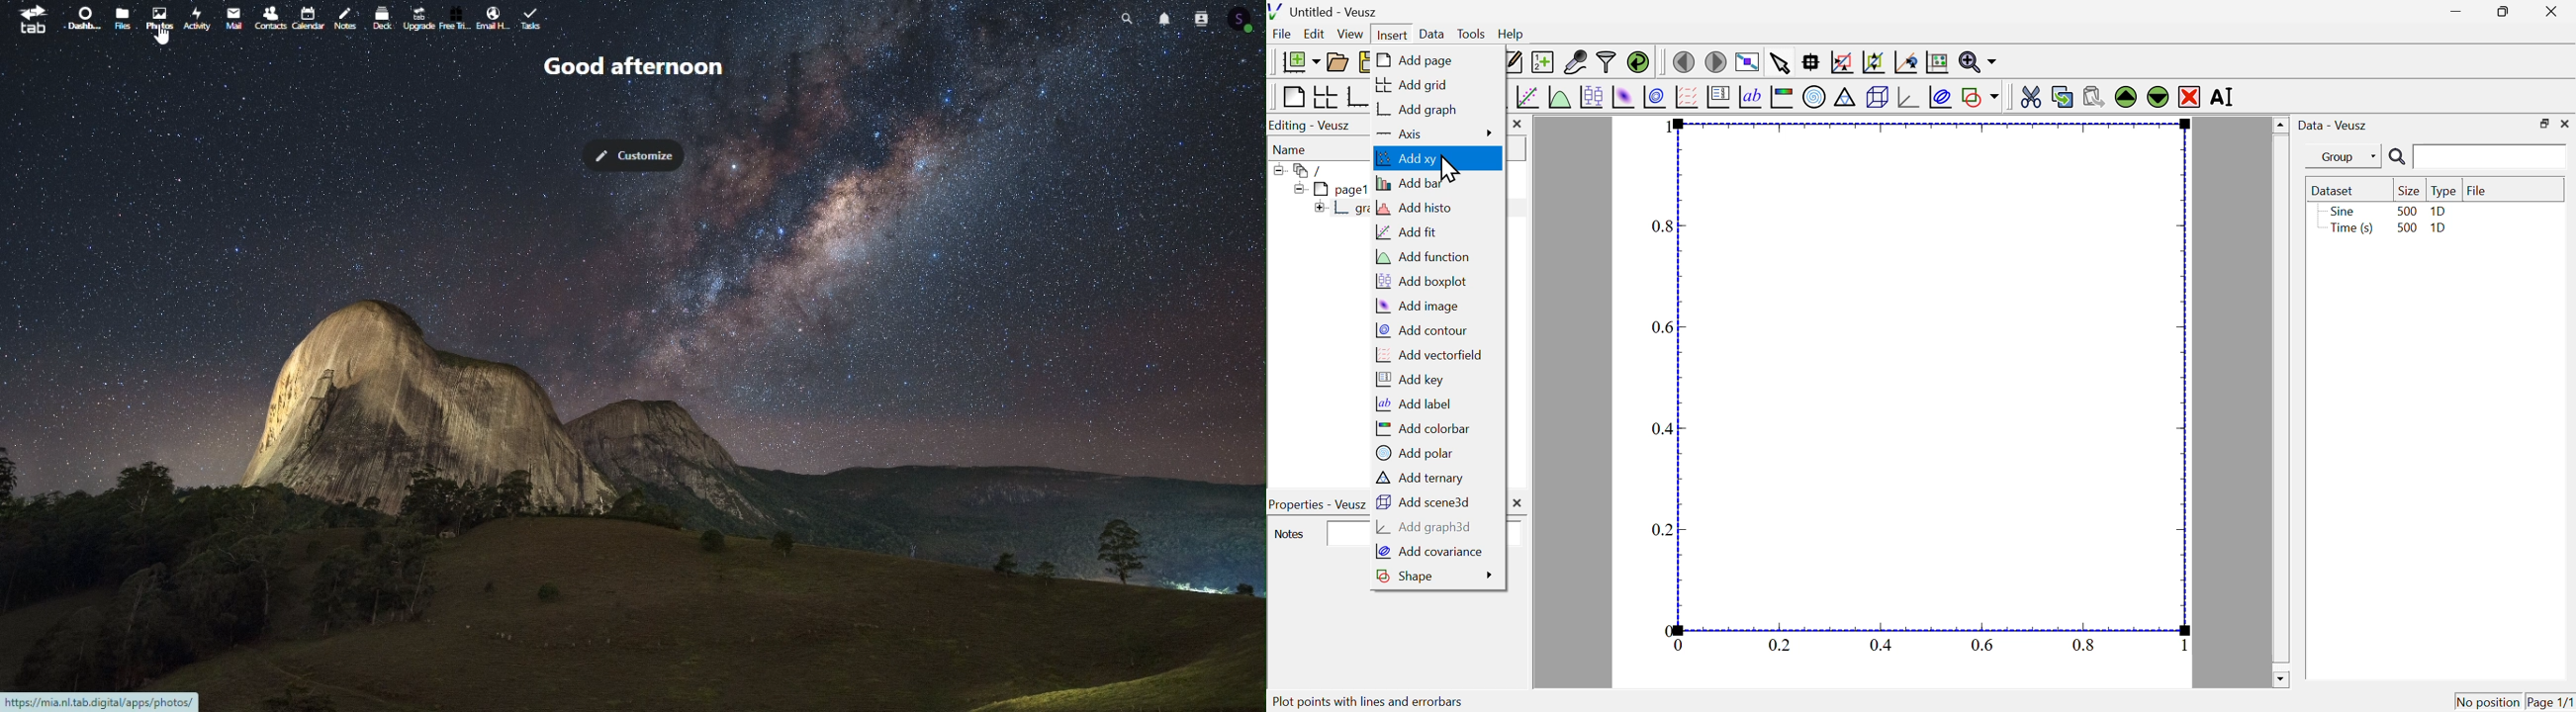 Image resolution: width=2576 pixels, height=728 pixels. Describe the element at coordinates (1518, 125) in the screenshot. I see `close` at that location.